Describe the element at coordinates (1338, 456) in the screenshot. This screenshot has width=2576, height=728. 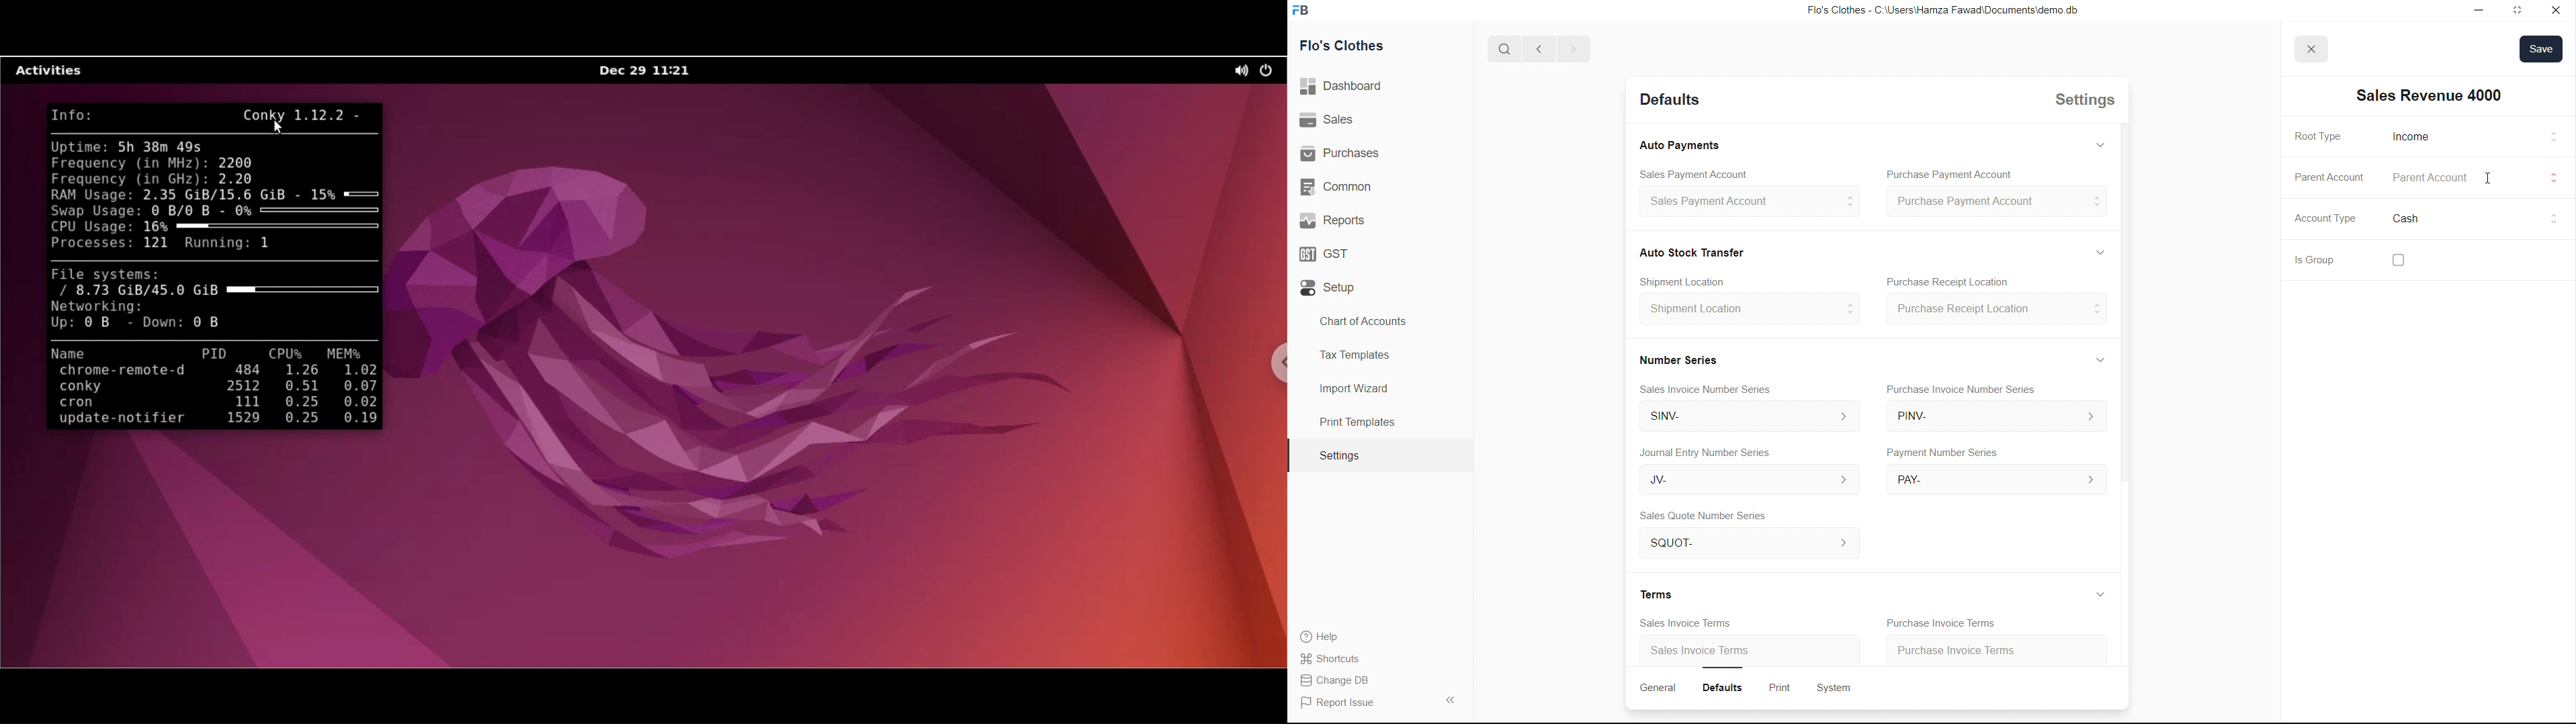
I see `Settings` at that location.